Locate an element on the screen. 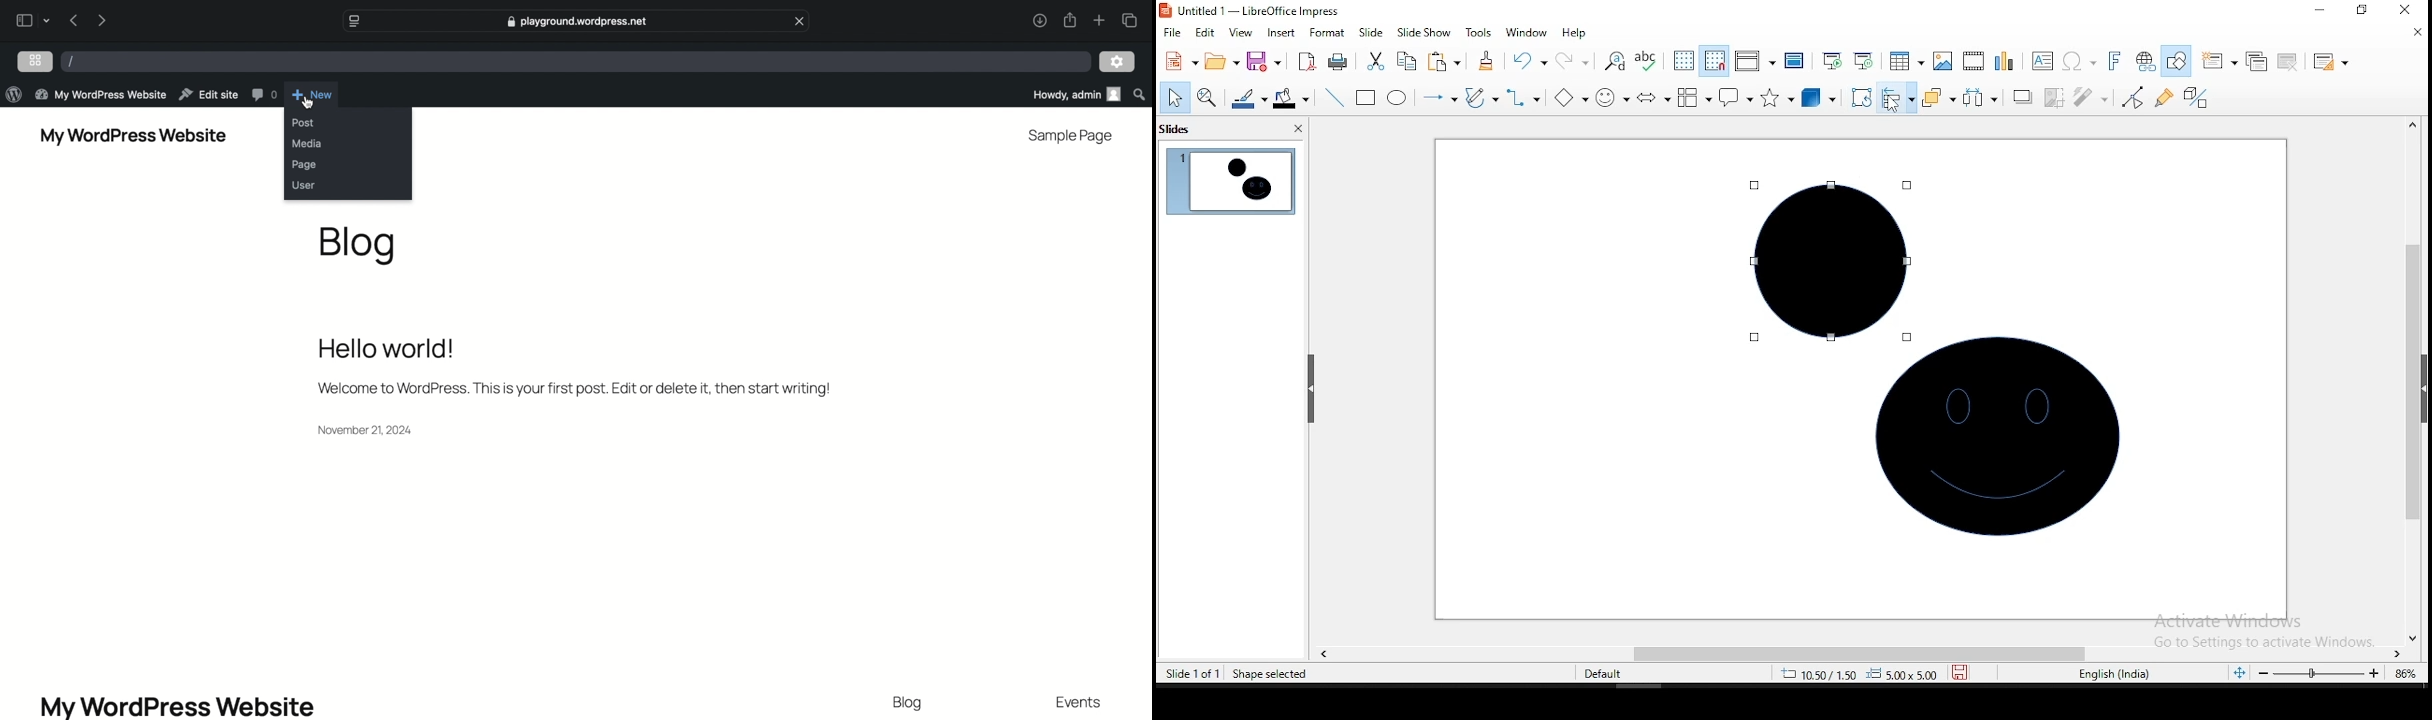 This screenshot has height=728, width=2436. edit site is located at coordinates (208, 94).